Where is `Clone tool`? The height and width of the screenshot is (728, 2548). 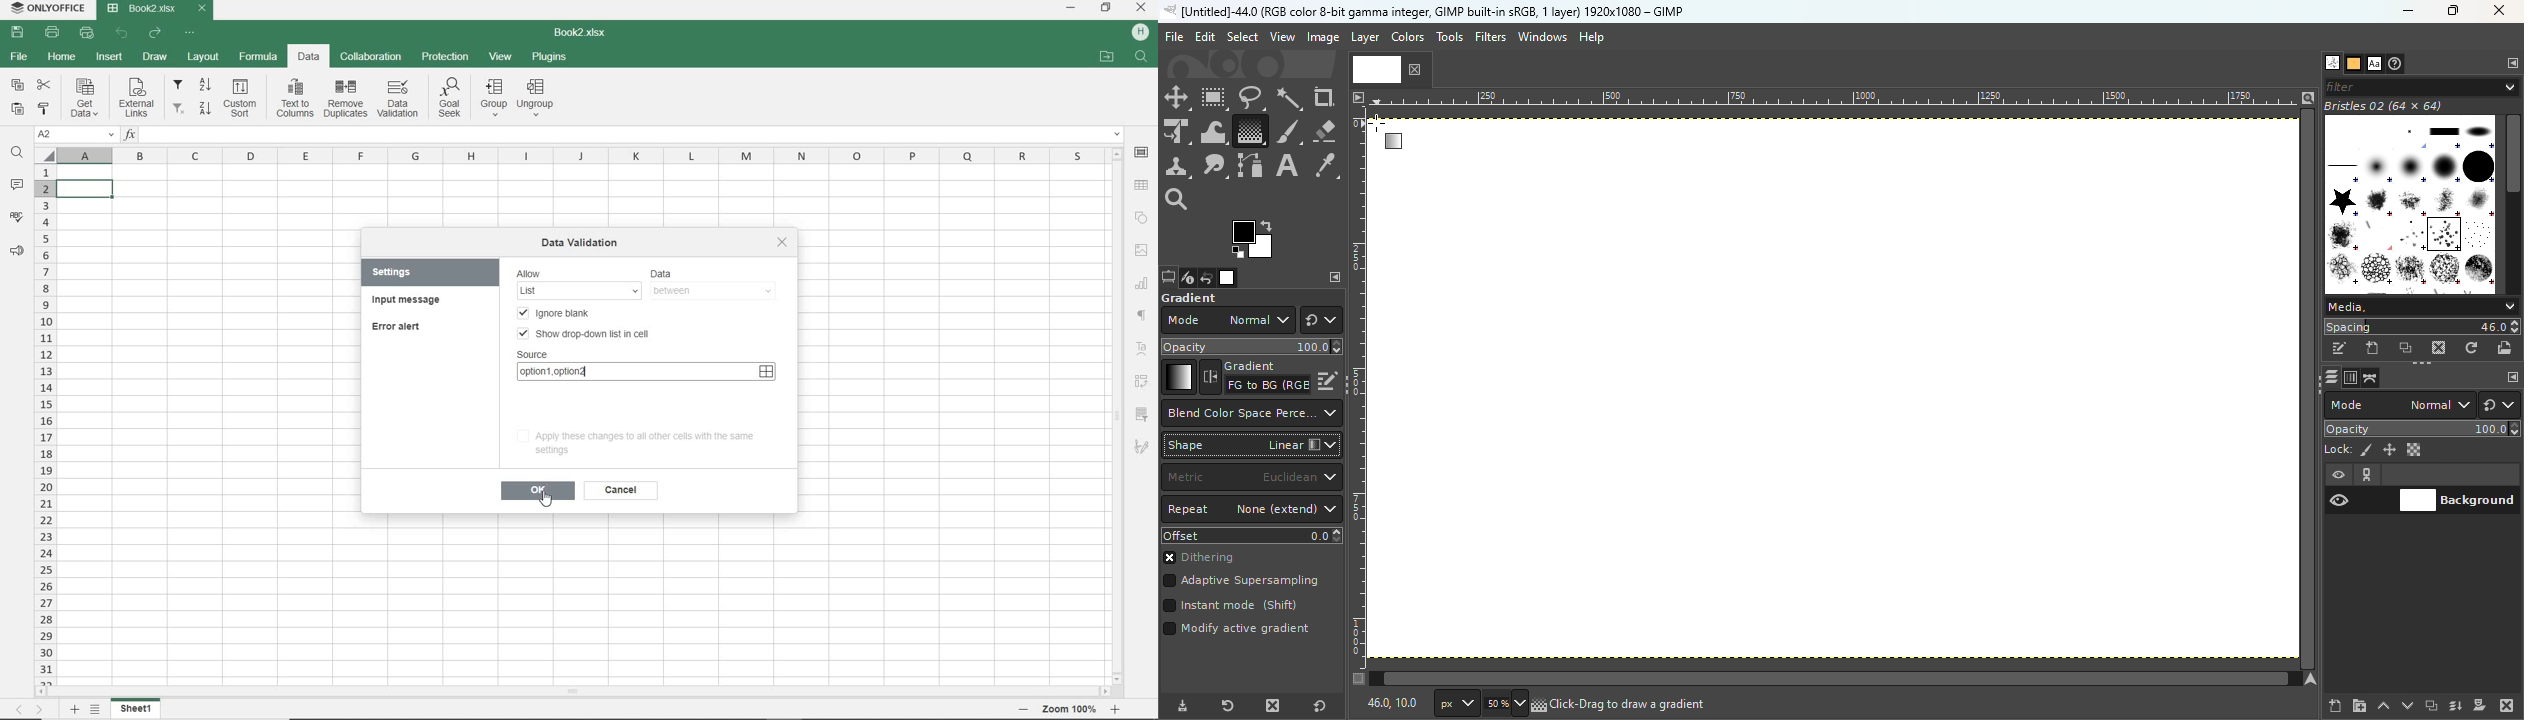 Clone tool is located at coordinates (1177, 167).